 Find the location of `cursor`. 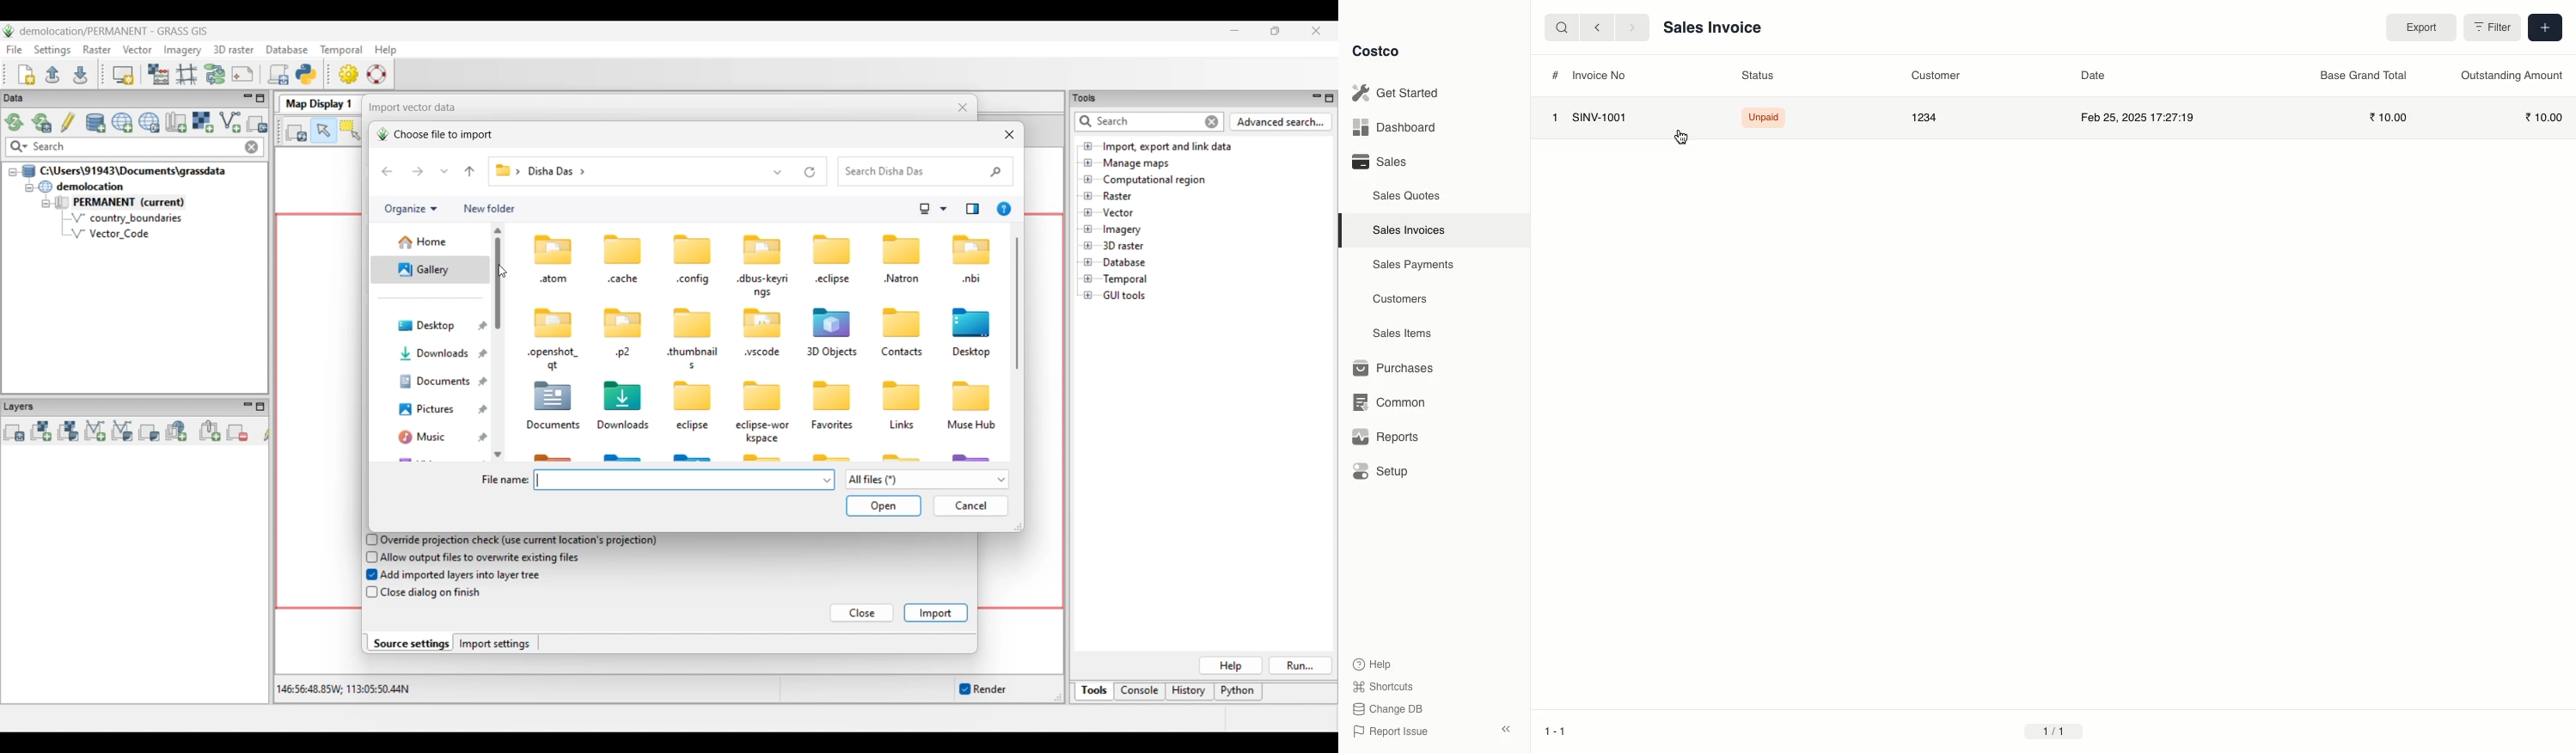

cursor is located at coordinates (1680, 138).